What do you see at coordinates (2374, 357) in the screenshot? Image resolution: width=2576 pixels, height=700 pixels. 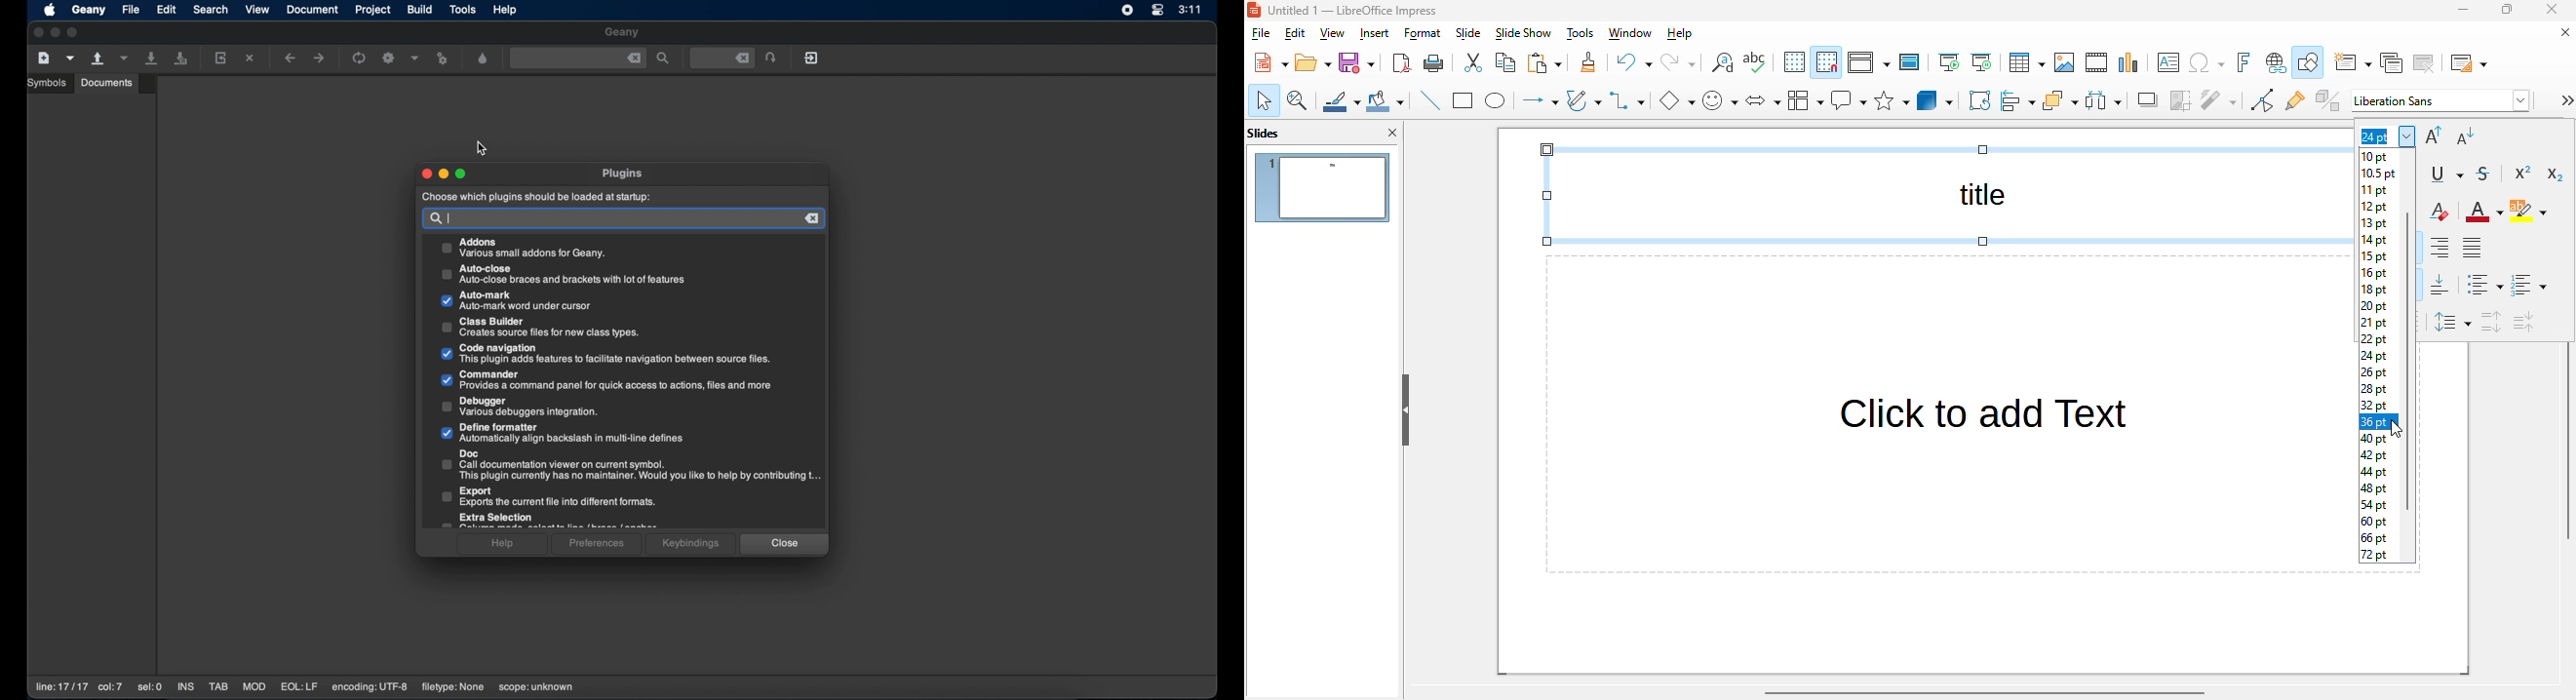 I see `24 pt` at bounding box center [2374, 357].